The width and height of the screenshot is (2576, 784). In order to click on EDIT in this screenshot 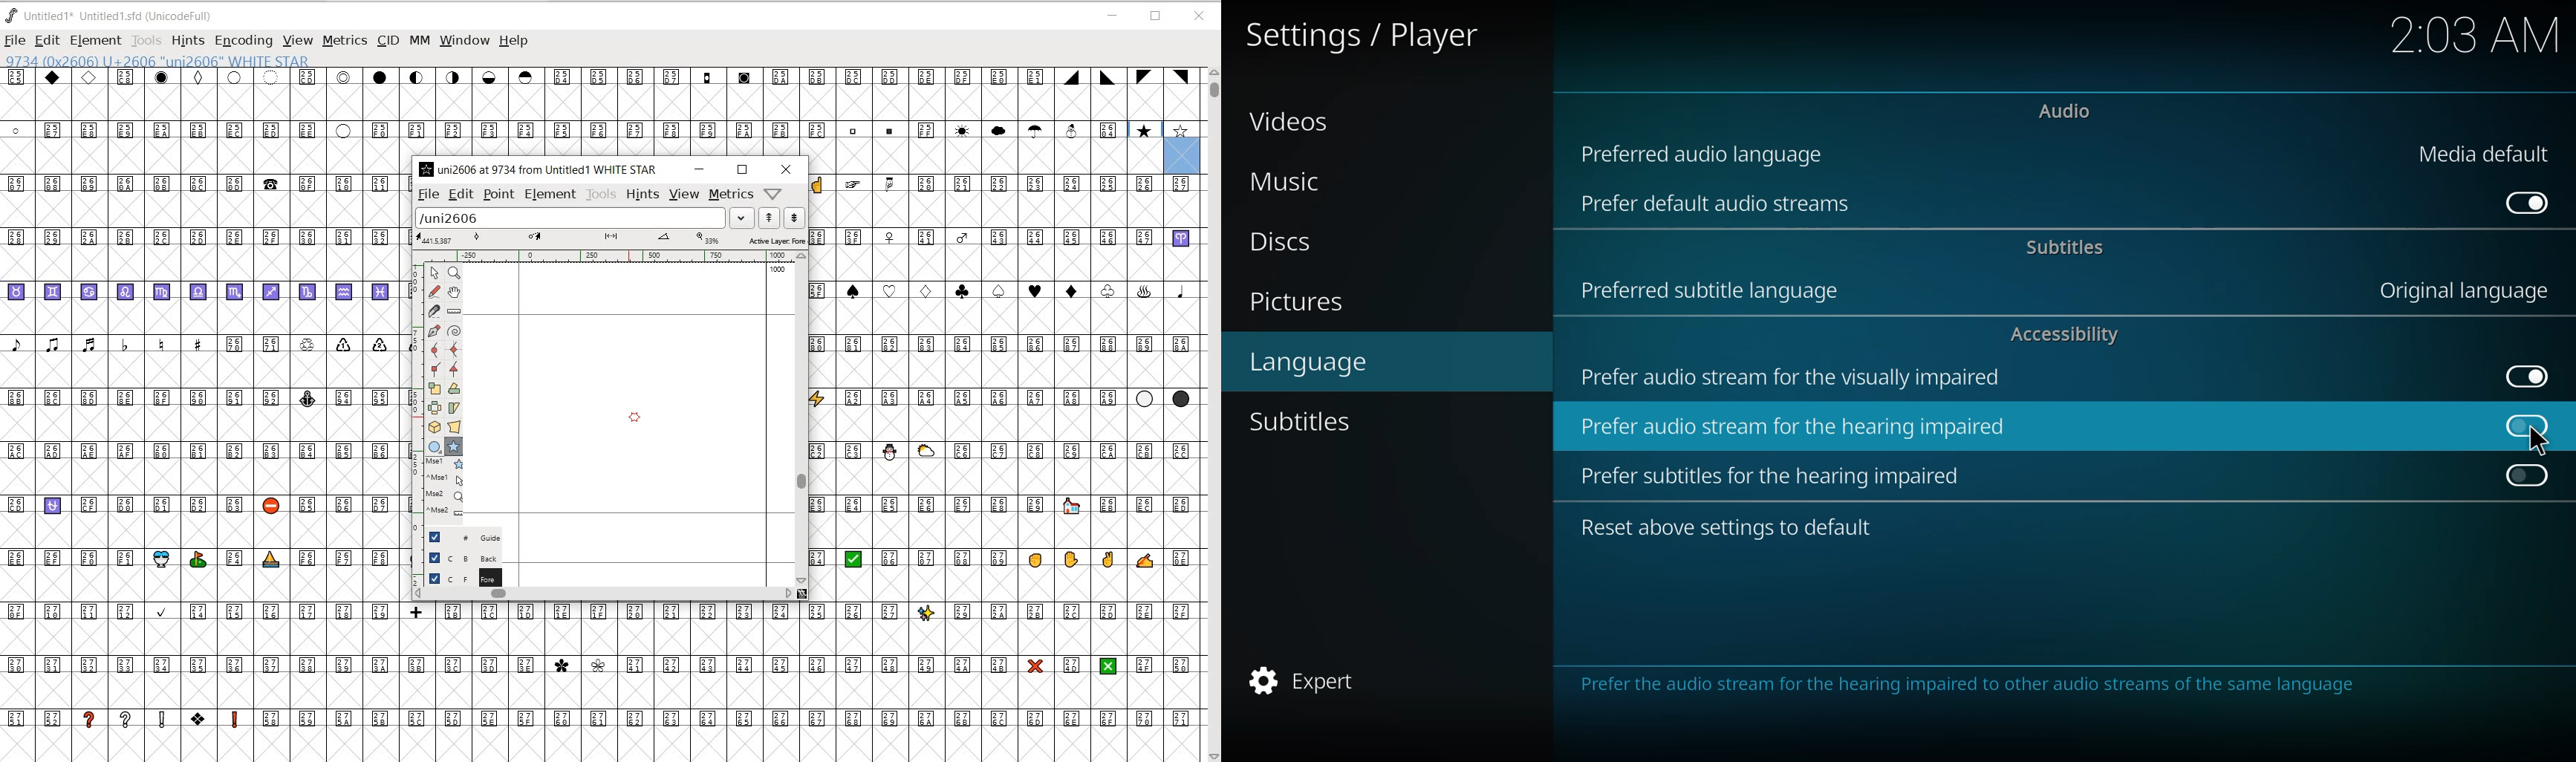, I will do `click(46, 42)`.